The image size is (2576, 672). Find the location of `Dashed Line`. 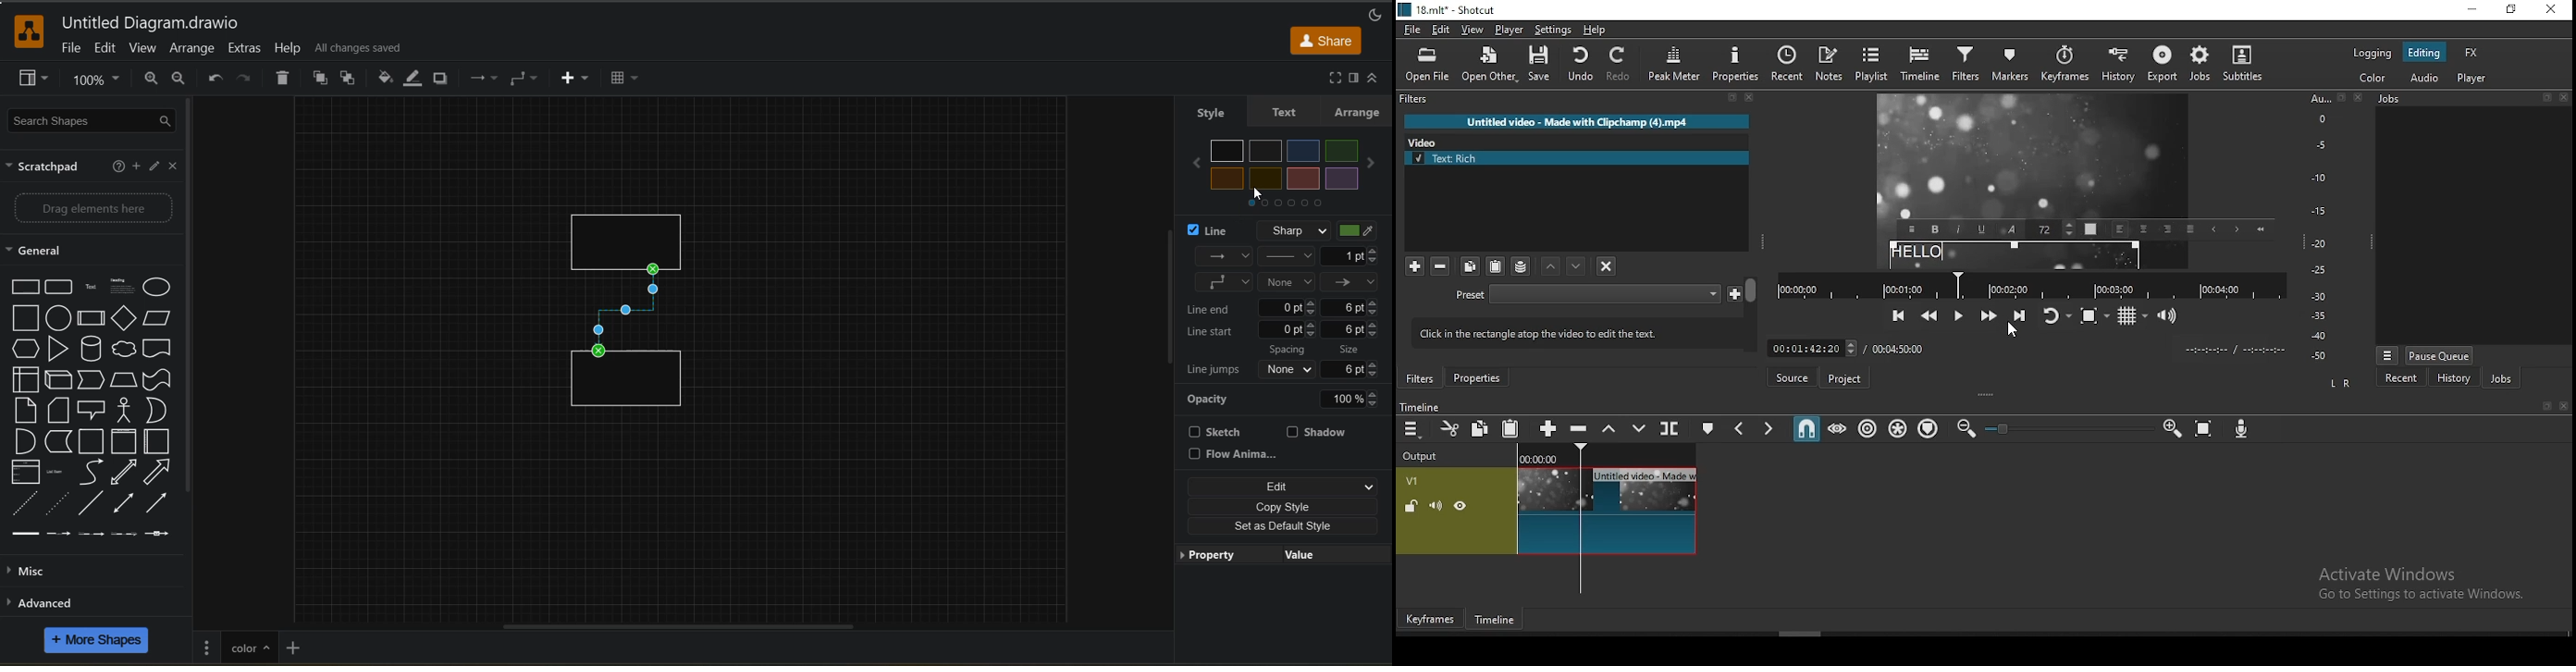

Dashed Line is located at coordinates (22, 503).